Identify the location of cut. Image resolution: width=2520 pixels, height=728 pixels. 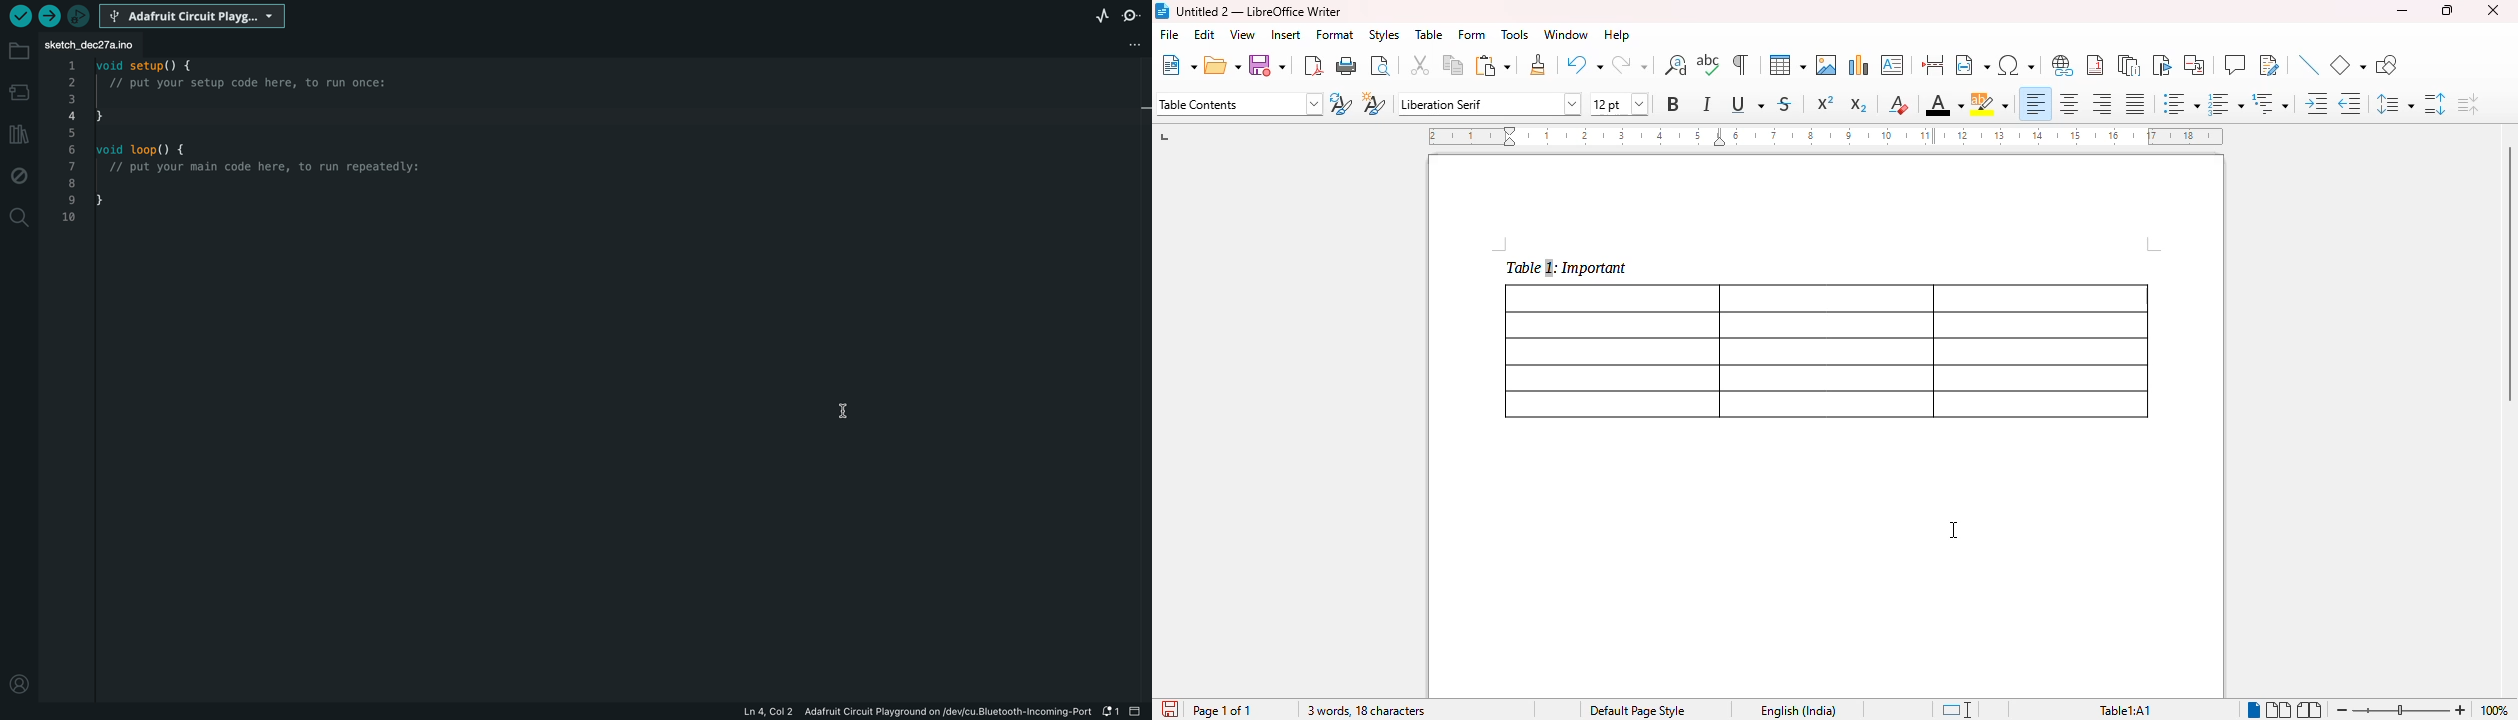
(1420, 64).